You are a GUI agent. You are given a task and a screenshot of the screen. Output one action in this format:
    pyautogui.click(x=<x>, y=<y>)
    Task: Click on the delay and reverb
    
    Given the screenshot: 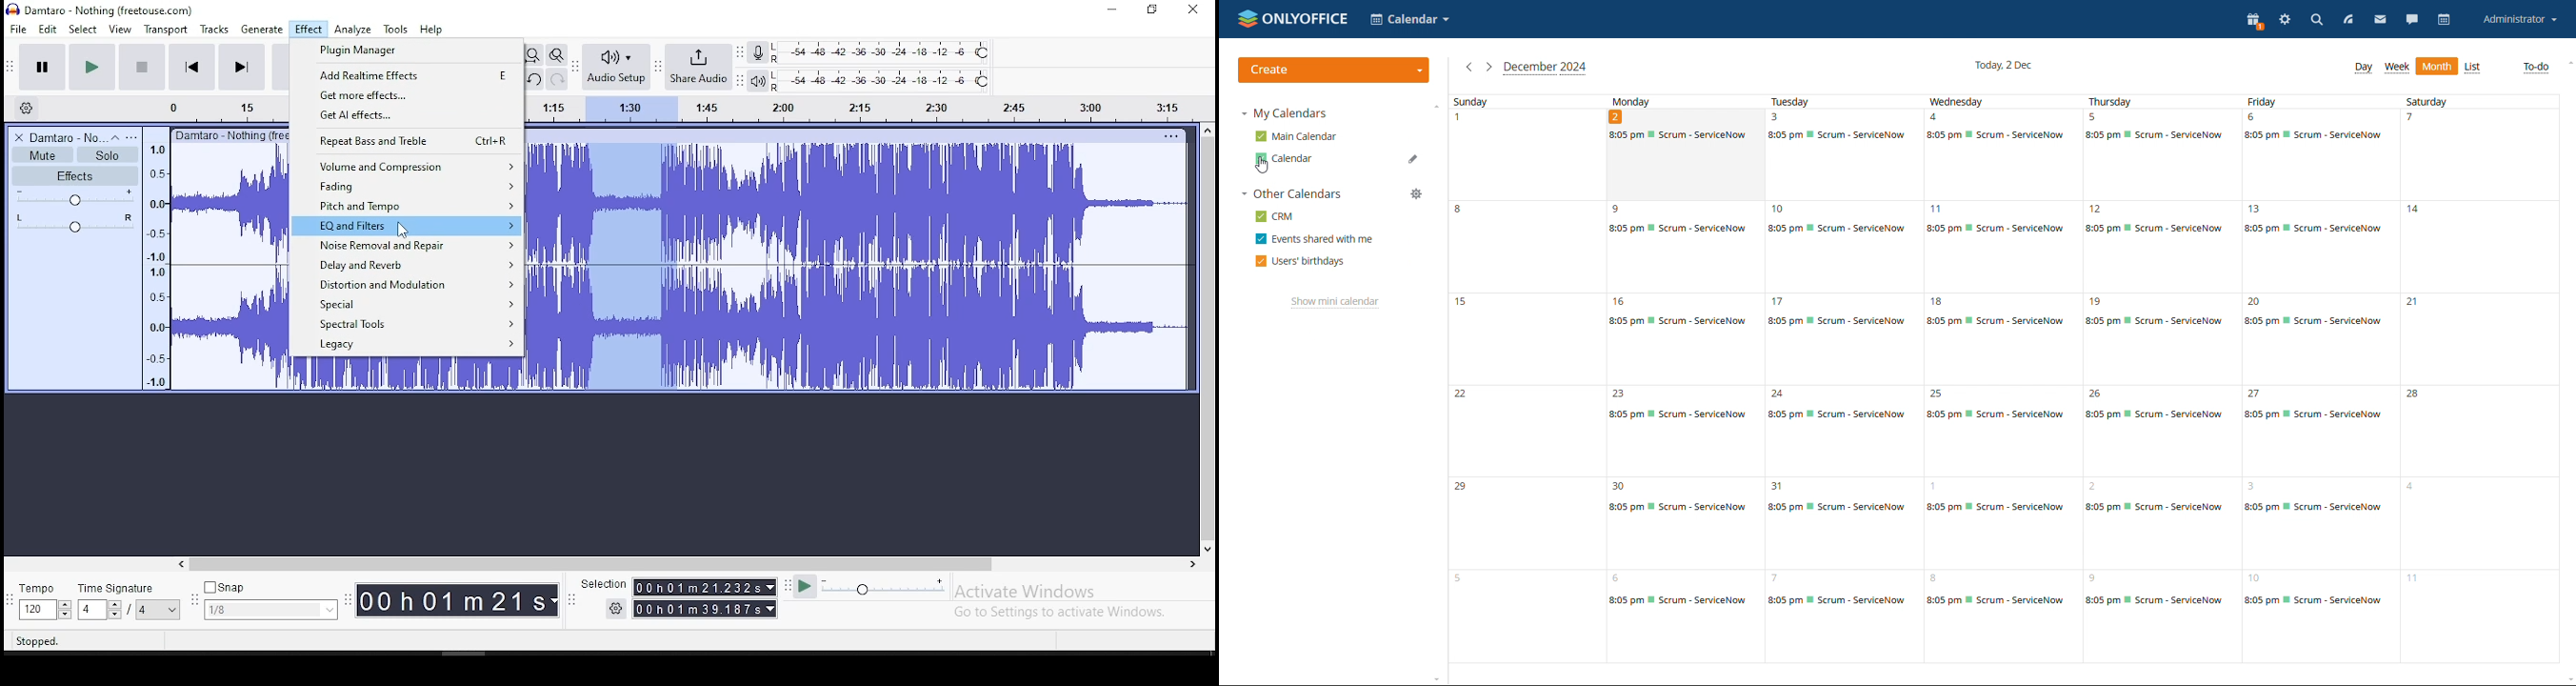 What is the action you would take?
    pyautogui.click(x=403, y=263)
    